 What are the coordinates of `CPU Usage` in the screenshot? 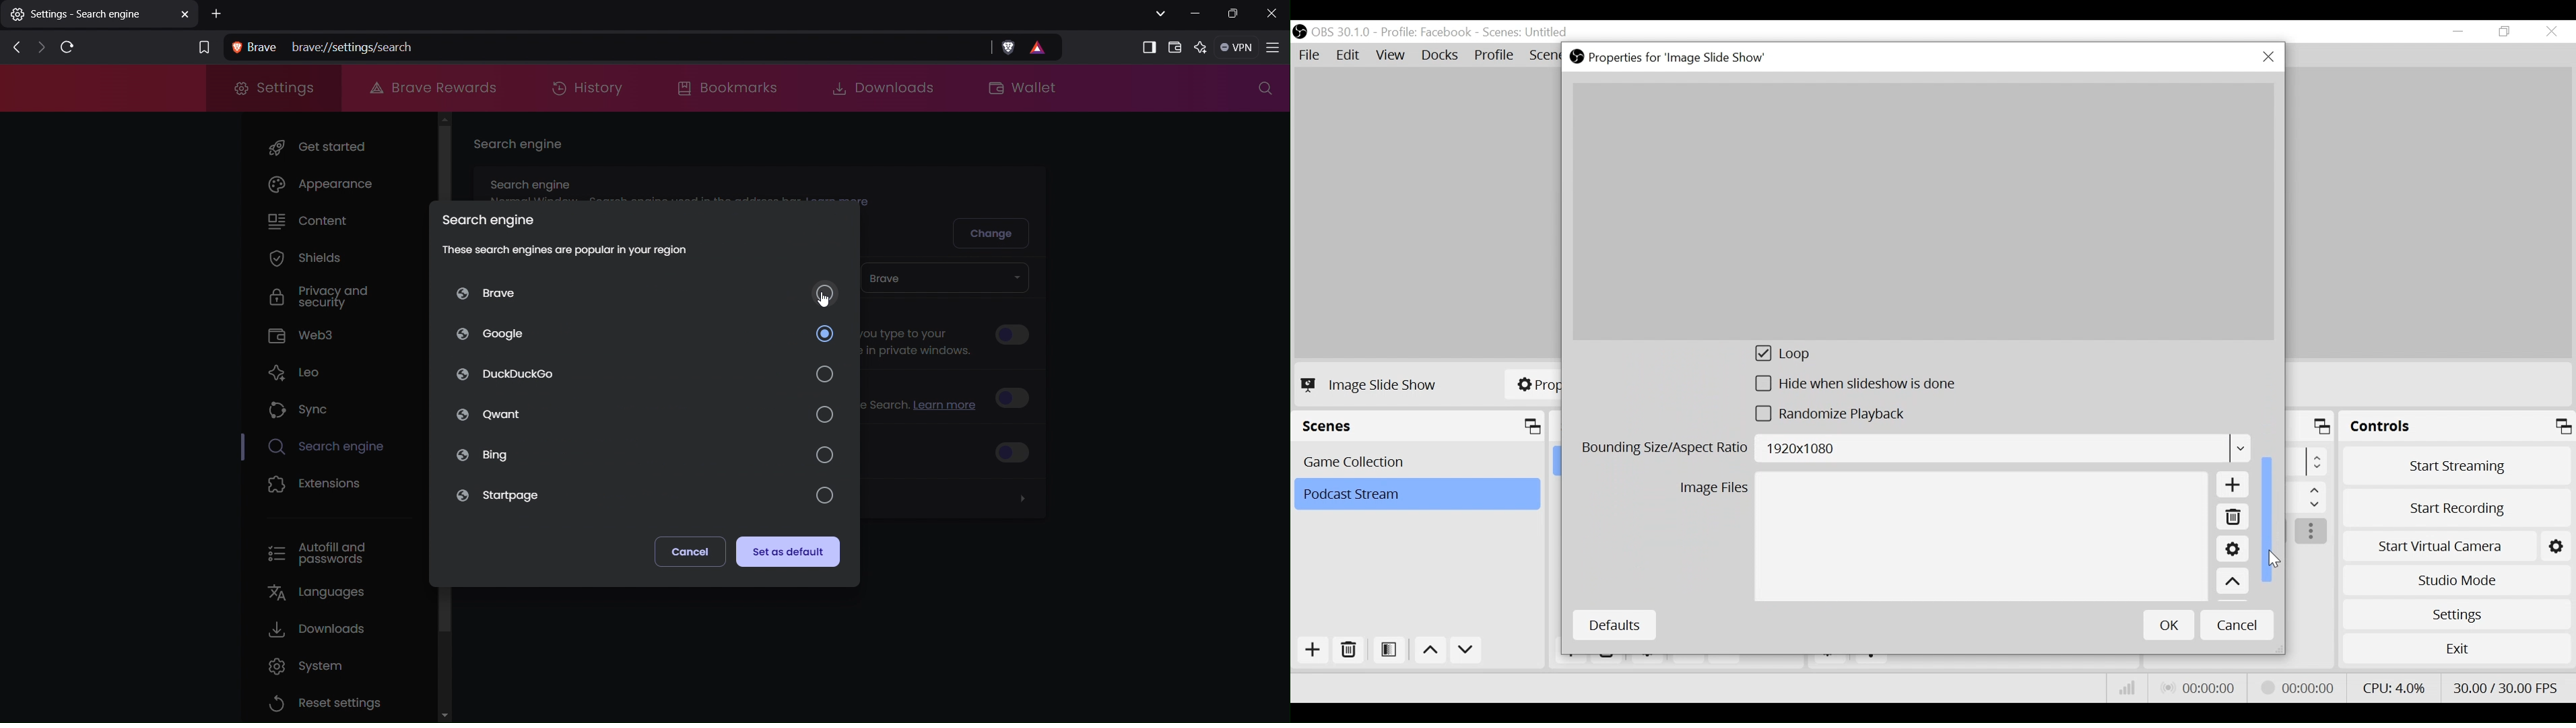 It's located at (2392, 686).